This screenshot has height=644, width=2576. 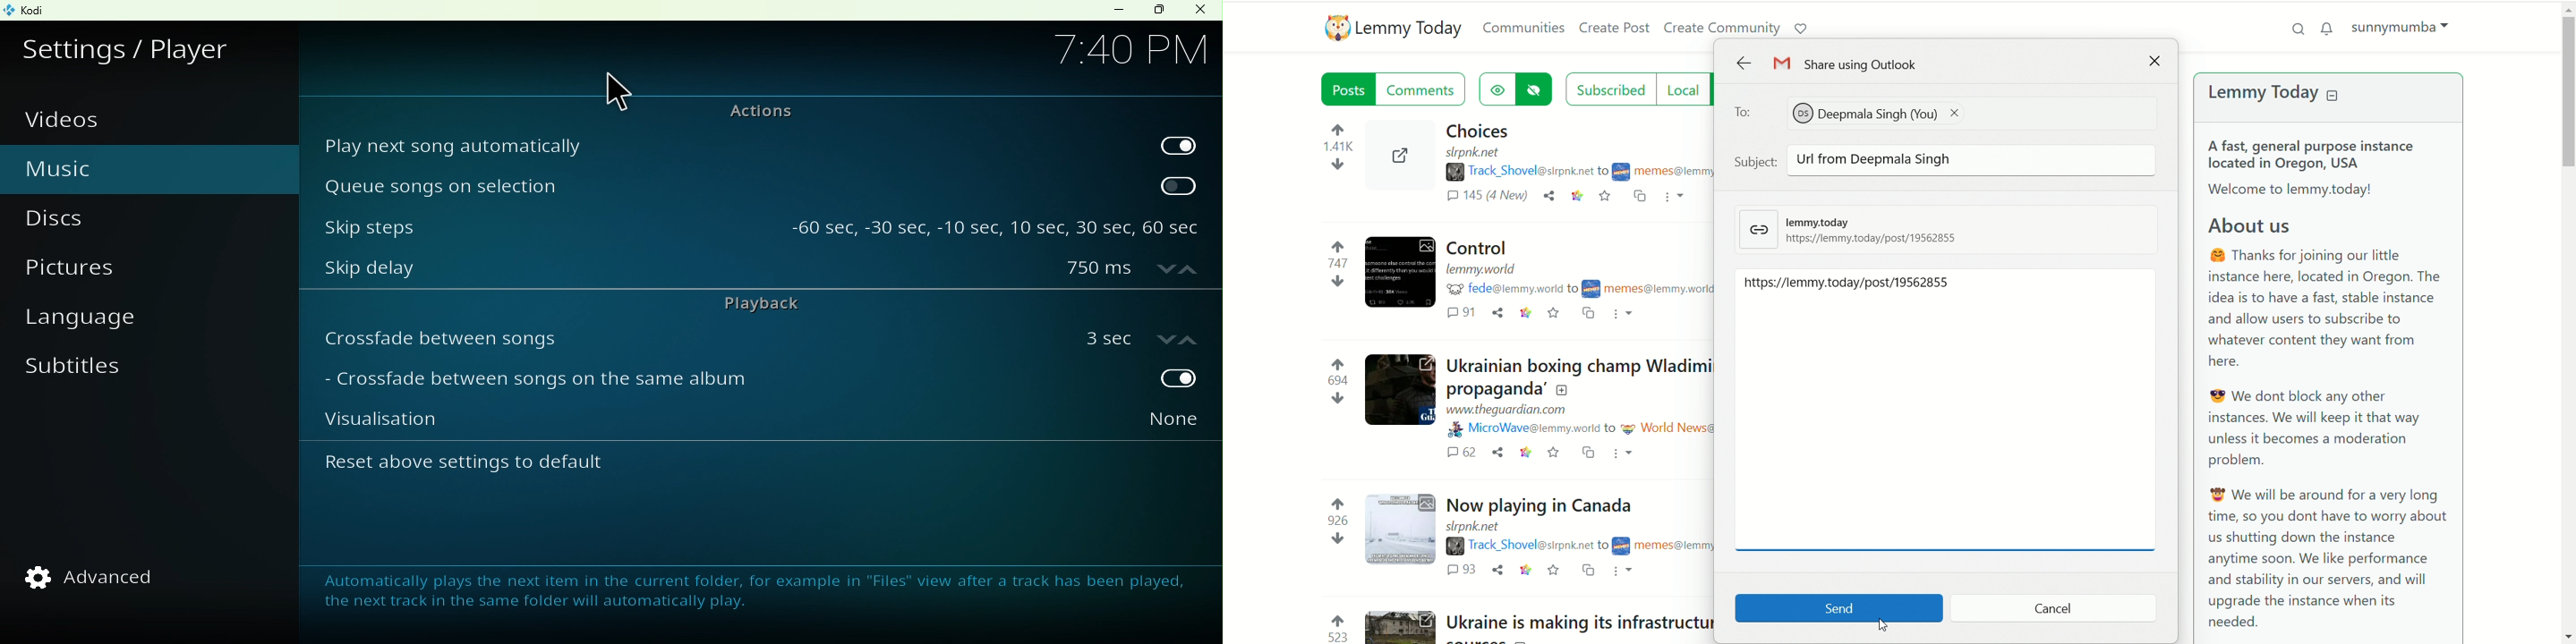 What do you see at coordinates (746, 590) in the screenshot?
I see `Note` at bounding box center [746, 590].